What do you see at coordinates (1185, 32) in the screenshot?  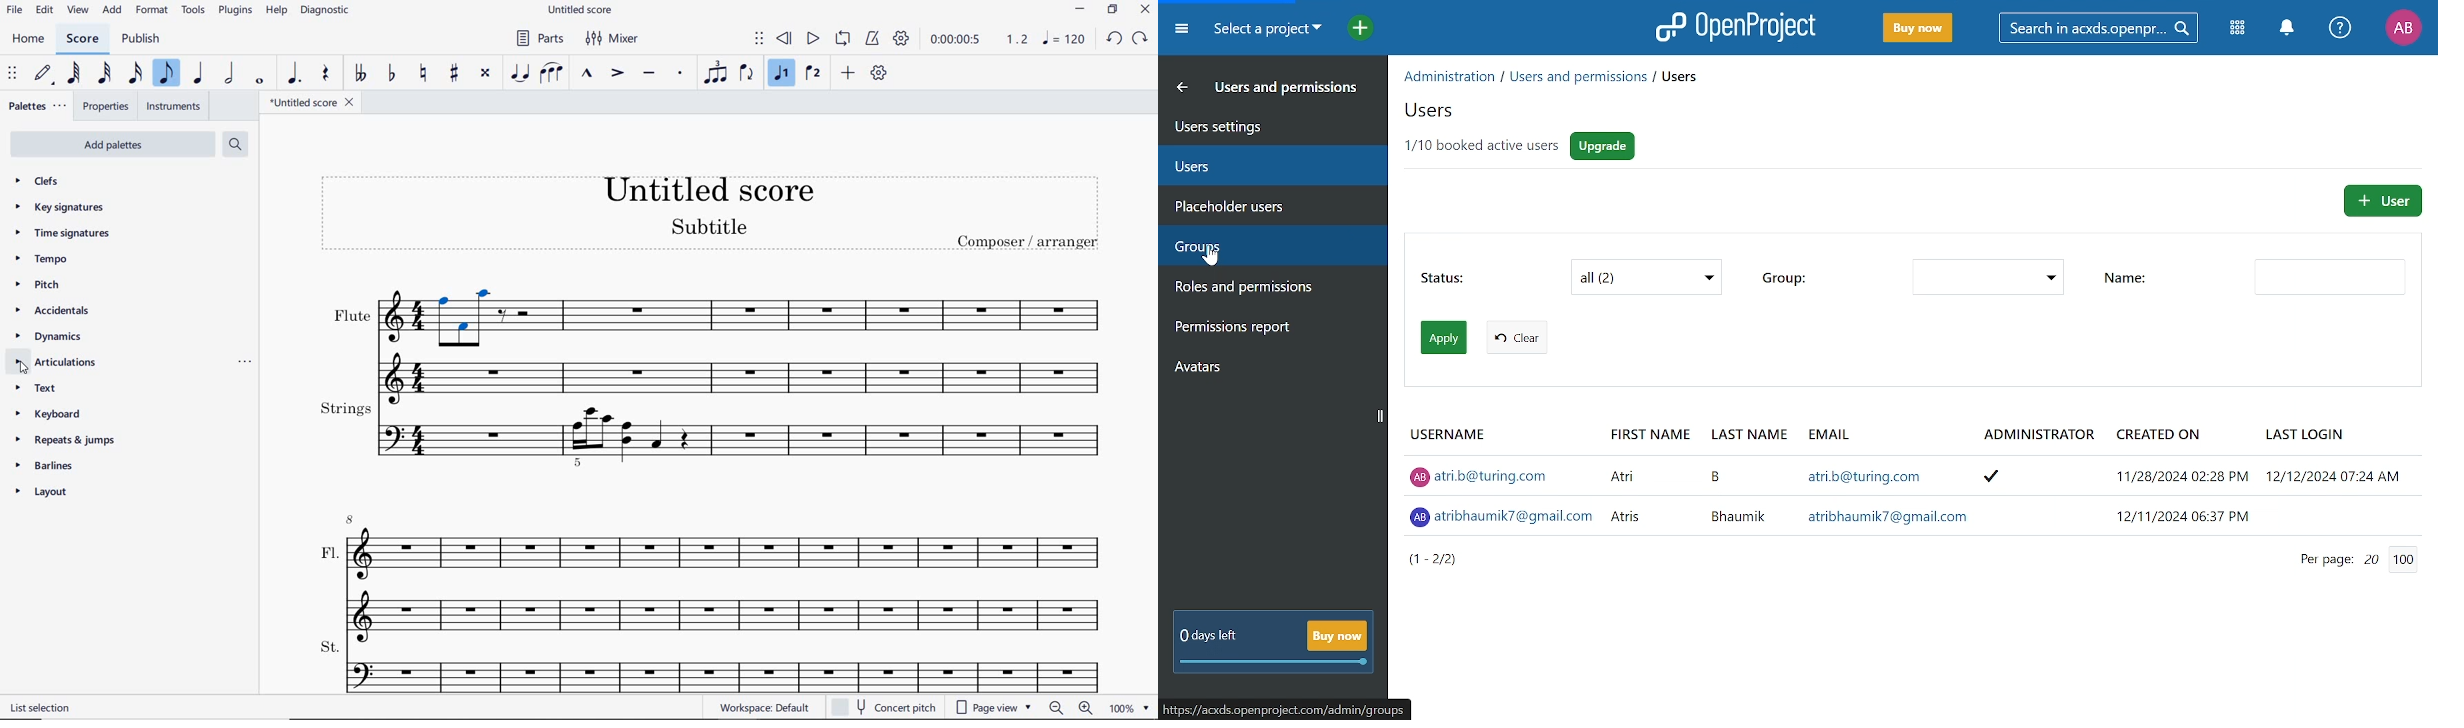 I see `Open Menu` at bounding box center [1185, 32].